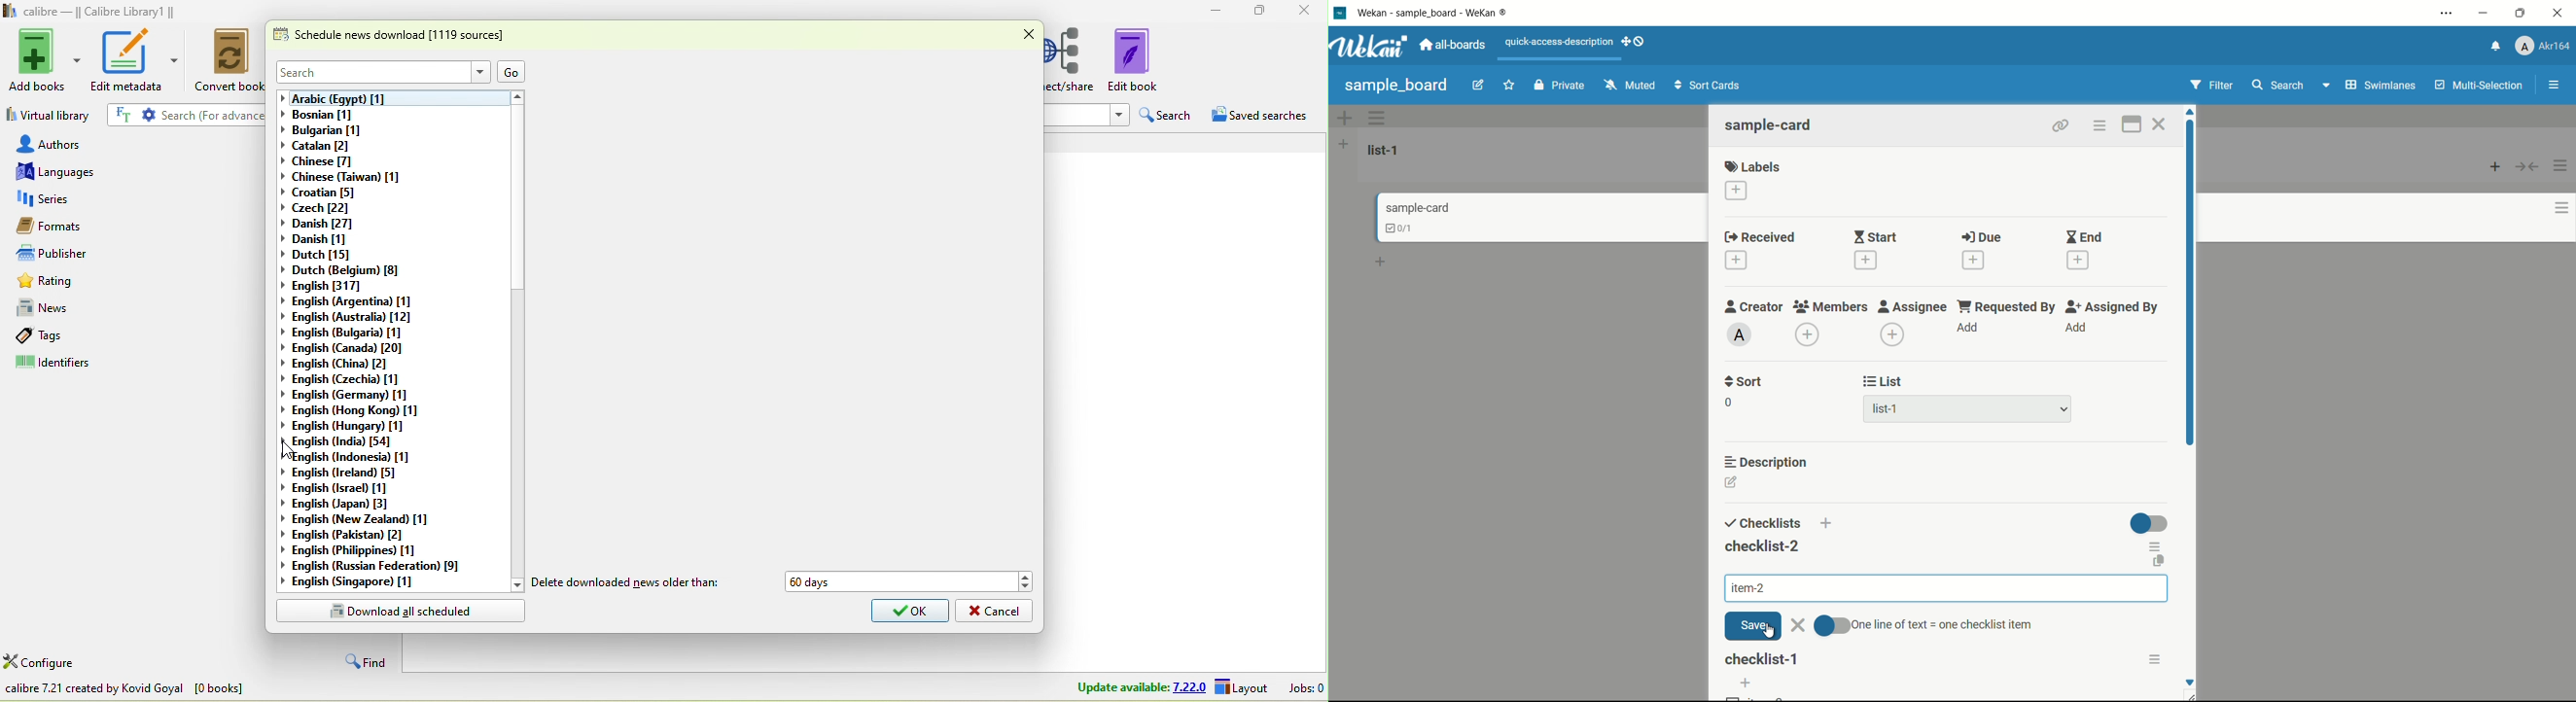 This screenshot has height=728, width=2576. Describe the element at coordinates (139, 310) in the screenshot. I see `news` at that location.